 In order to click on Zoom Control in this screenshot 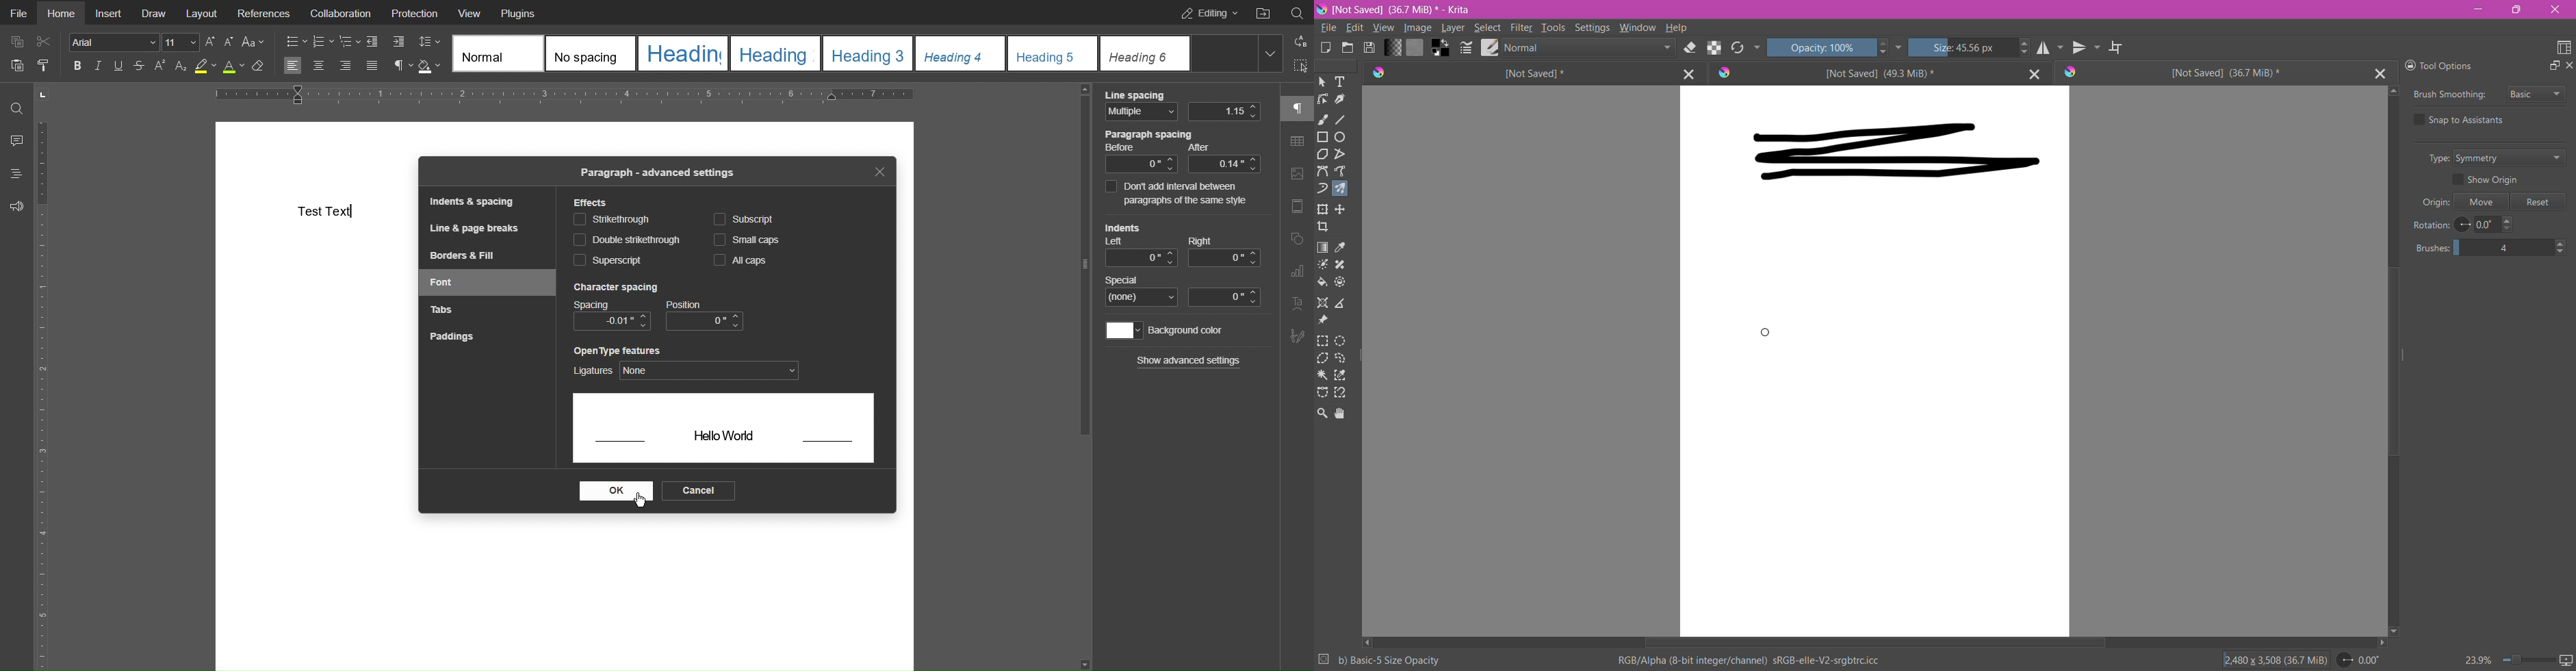, I will do `click(2506, 660)`.